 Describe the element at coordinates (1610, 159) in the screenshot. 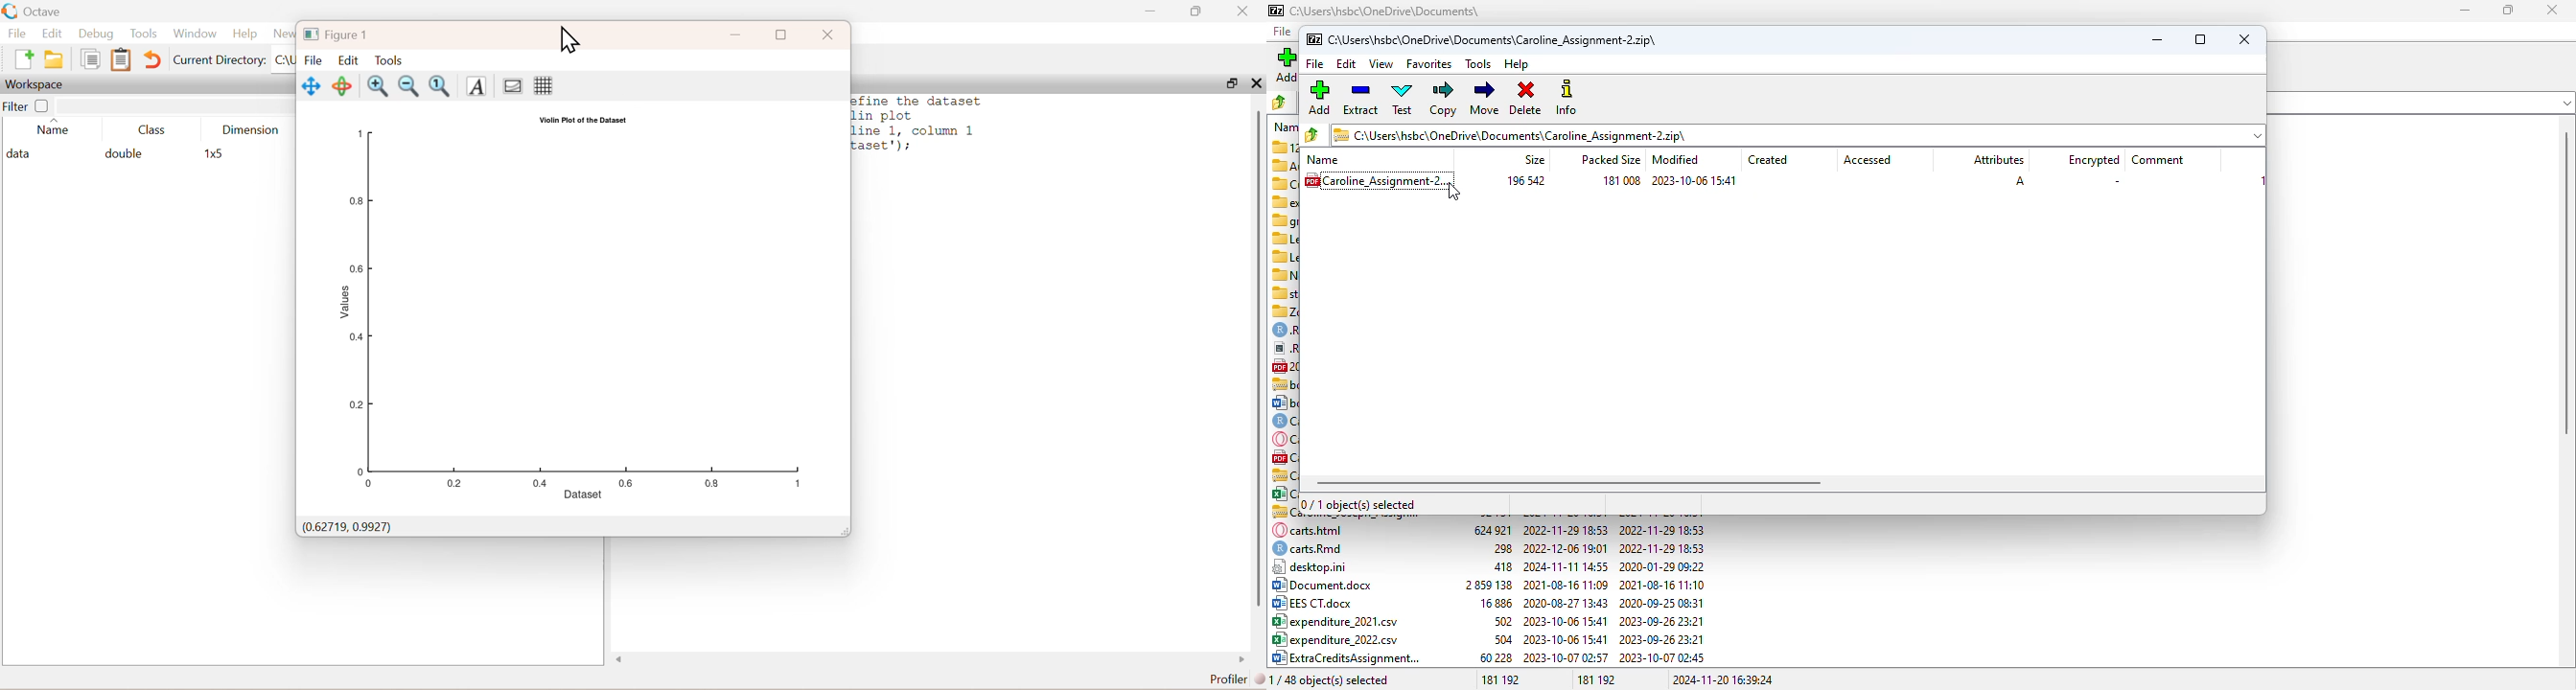

I see `packed size` at that location.